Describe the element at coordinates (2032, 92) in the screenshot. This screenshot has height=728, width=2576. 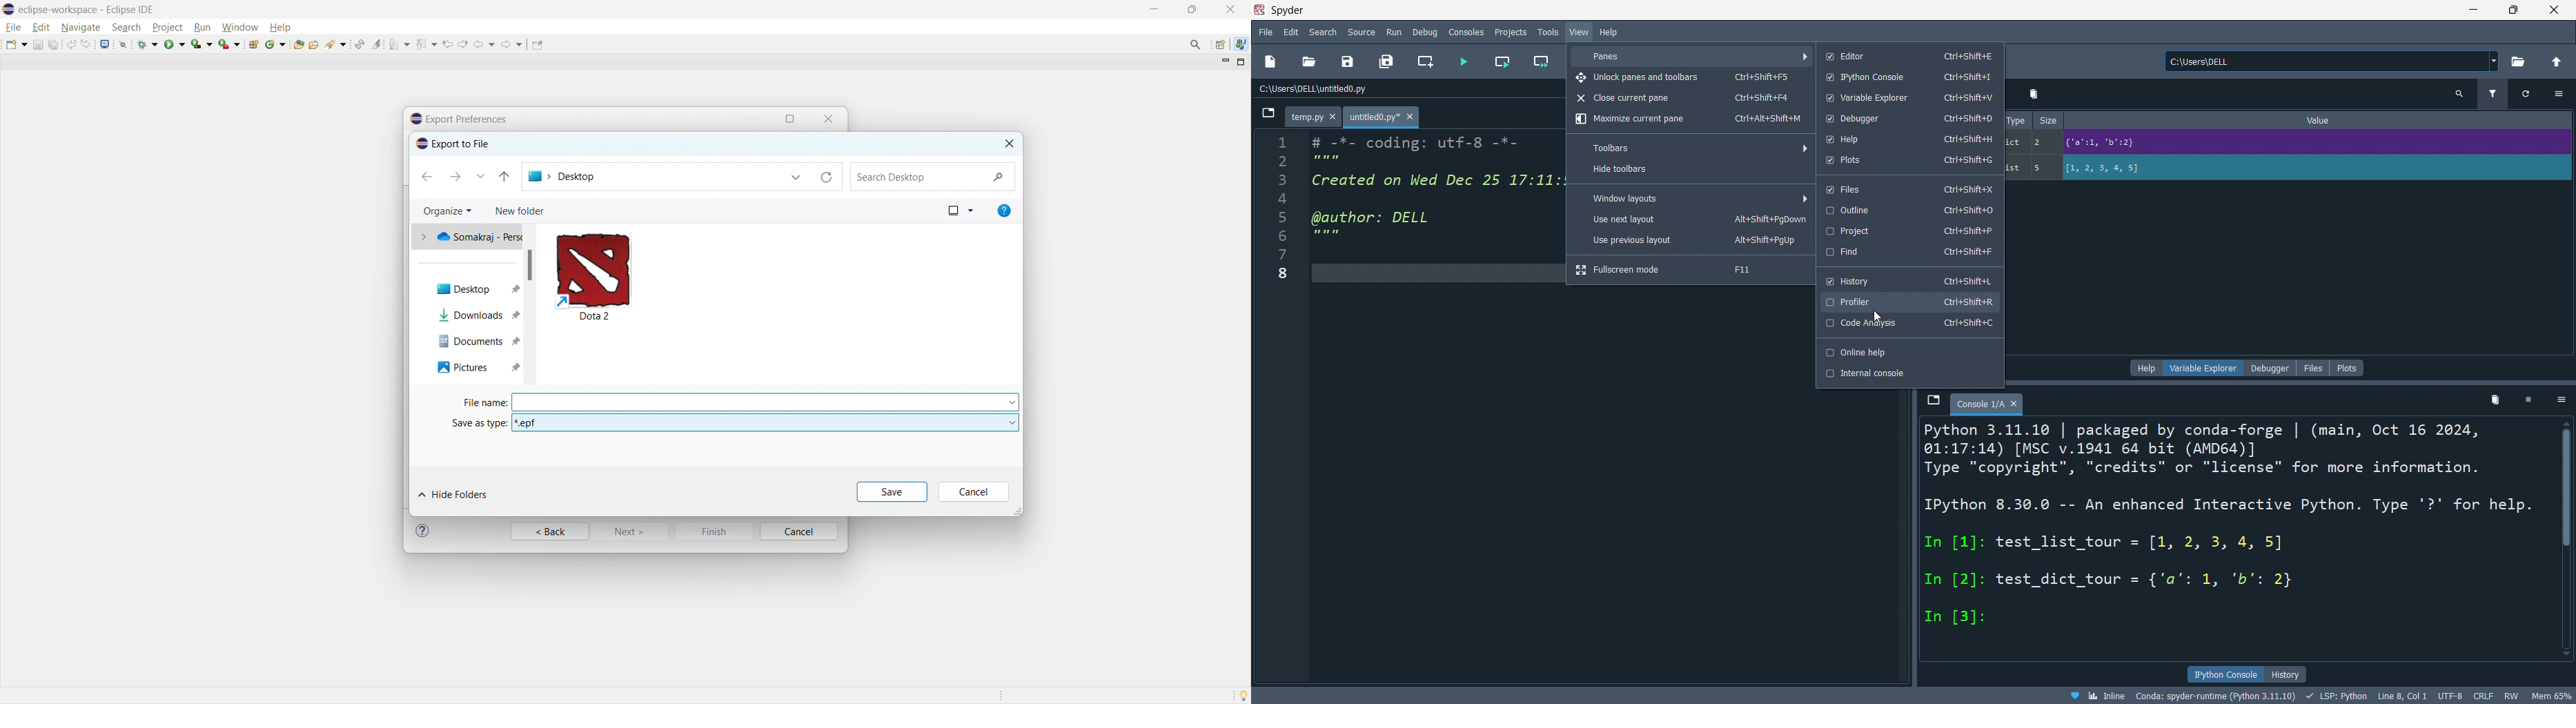
I see `delete` at that location.